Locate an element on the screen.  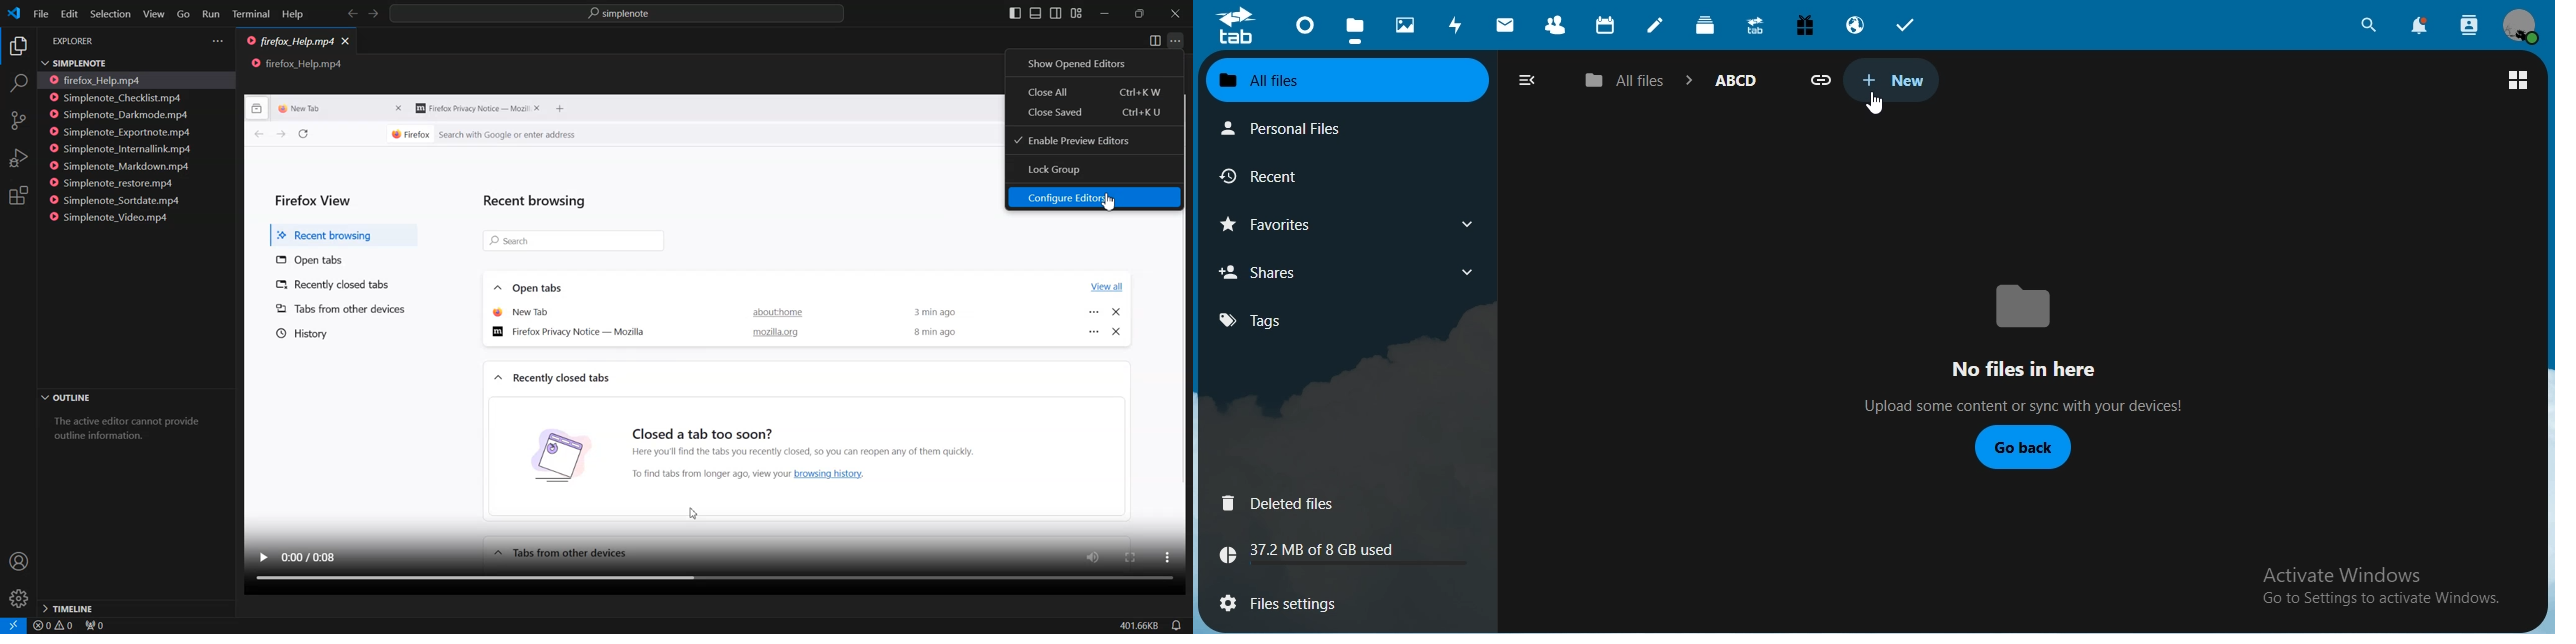
show is located at coordinates (1466, 272).